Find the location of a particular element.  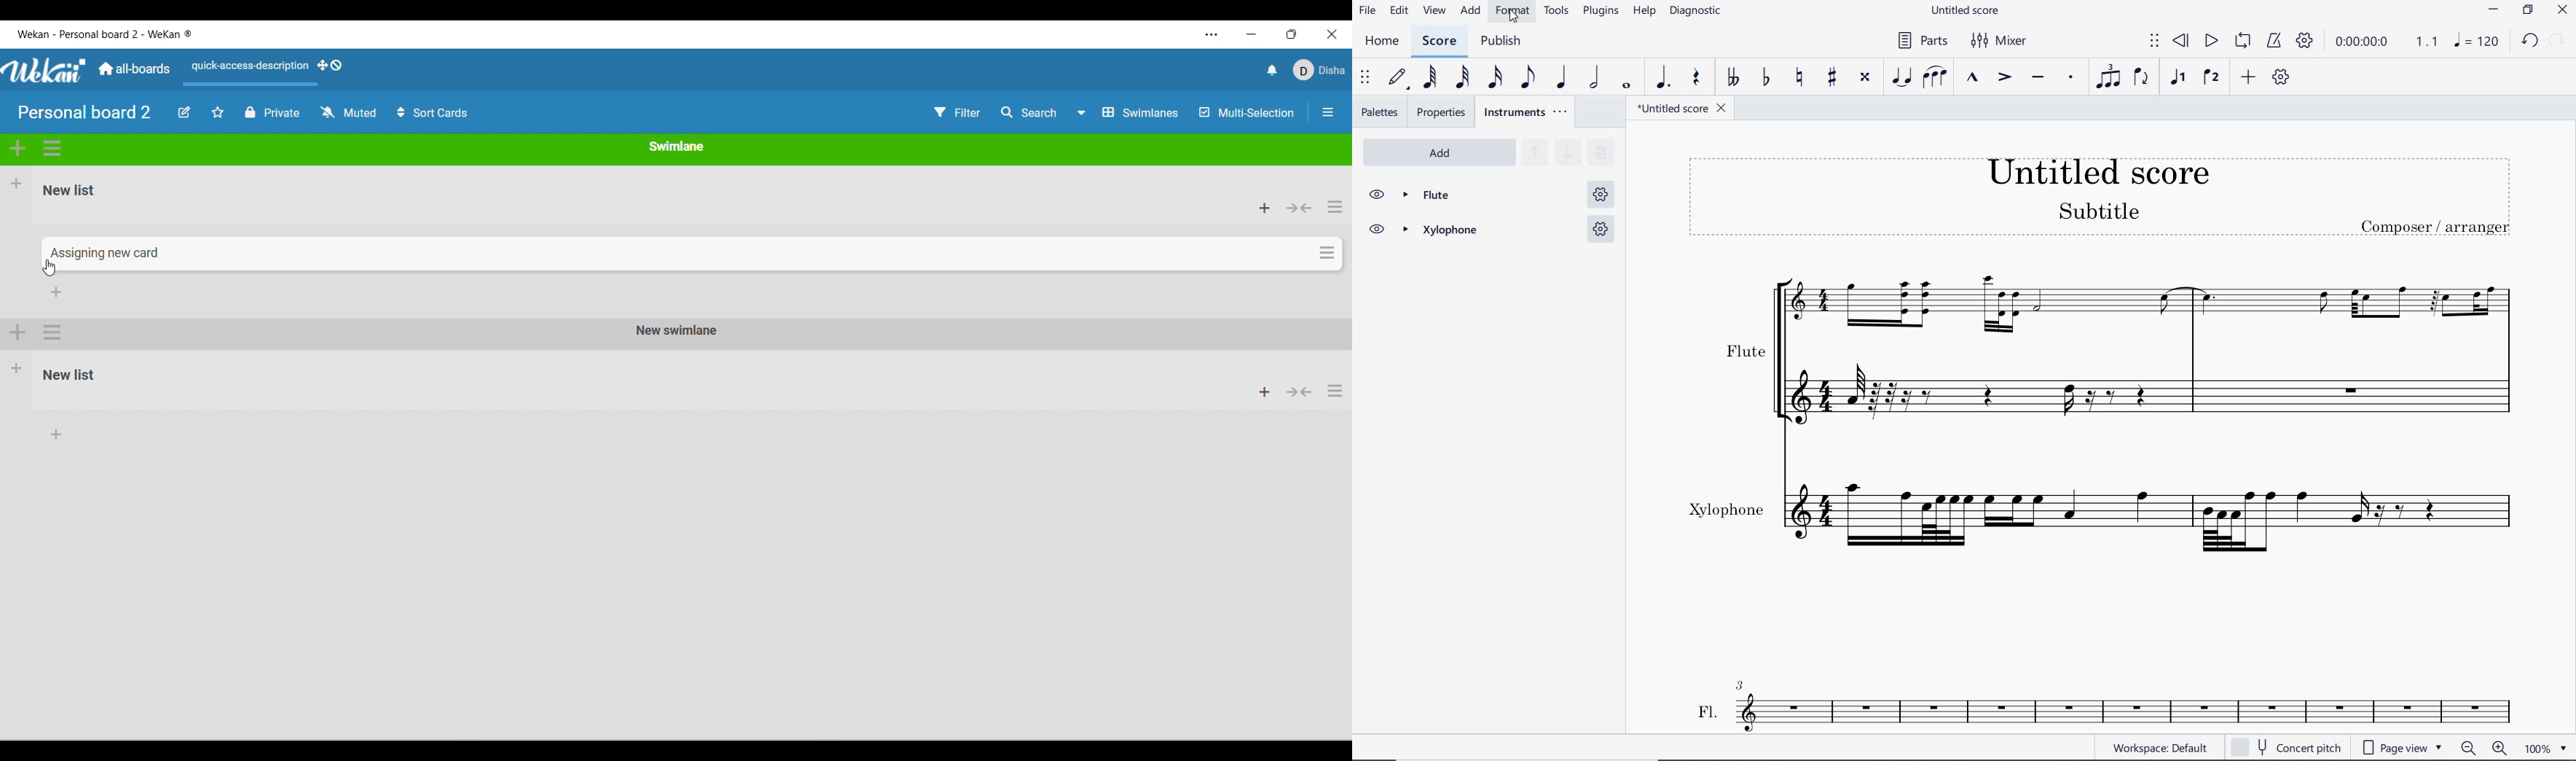

VOICE 2 is located at coordinates (2210, 78).